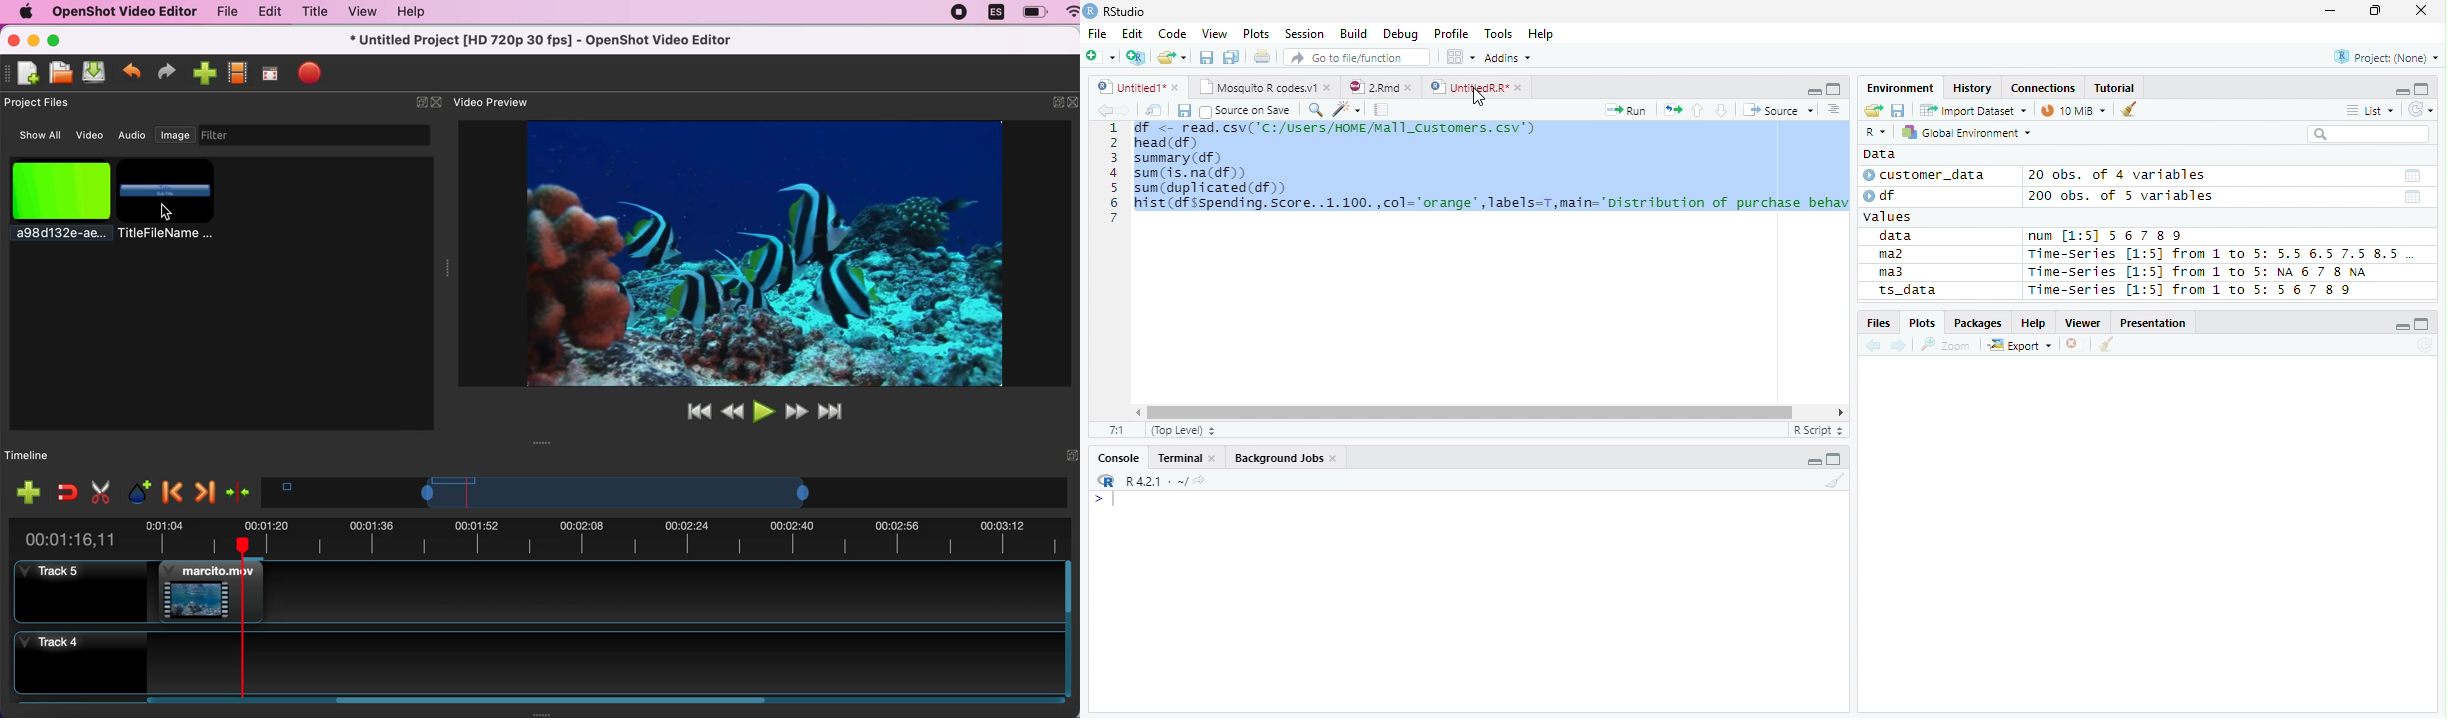 The image size is (2464, 728). Describe the element at coordinates (1137, 87) in the screenshot. I see `Untitiled1` at that location.